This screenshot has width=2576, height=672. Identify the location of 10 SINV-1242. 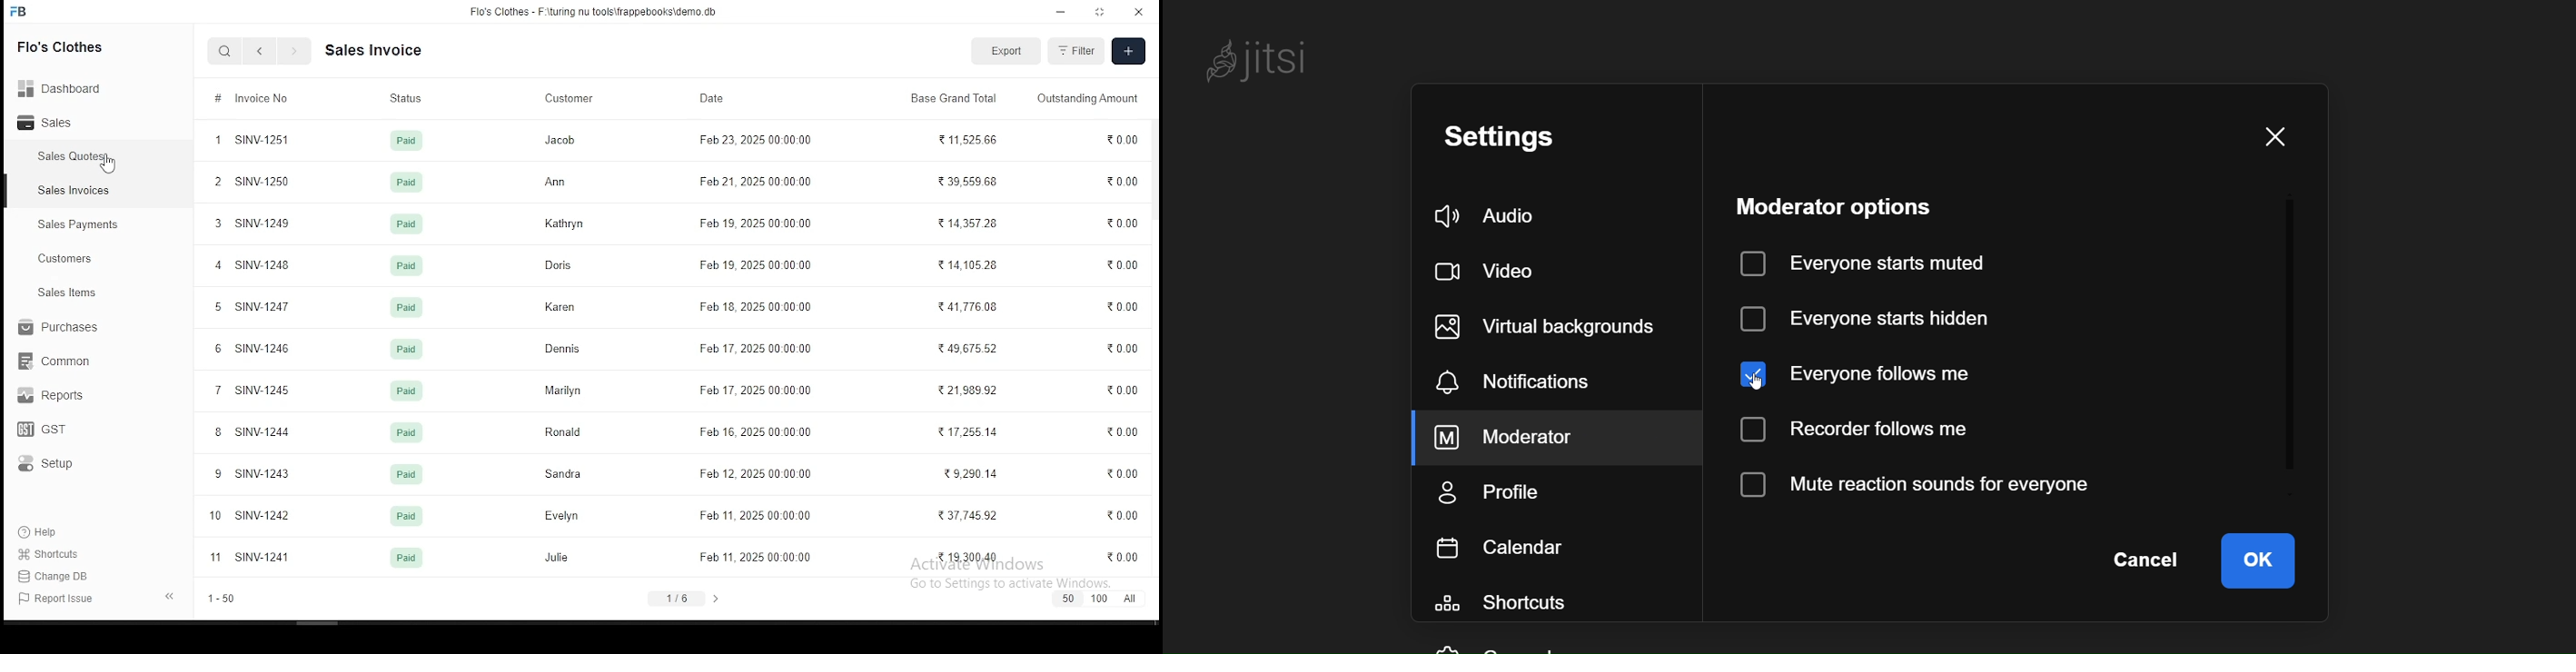
(253, 516).